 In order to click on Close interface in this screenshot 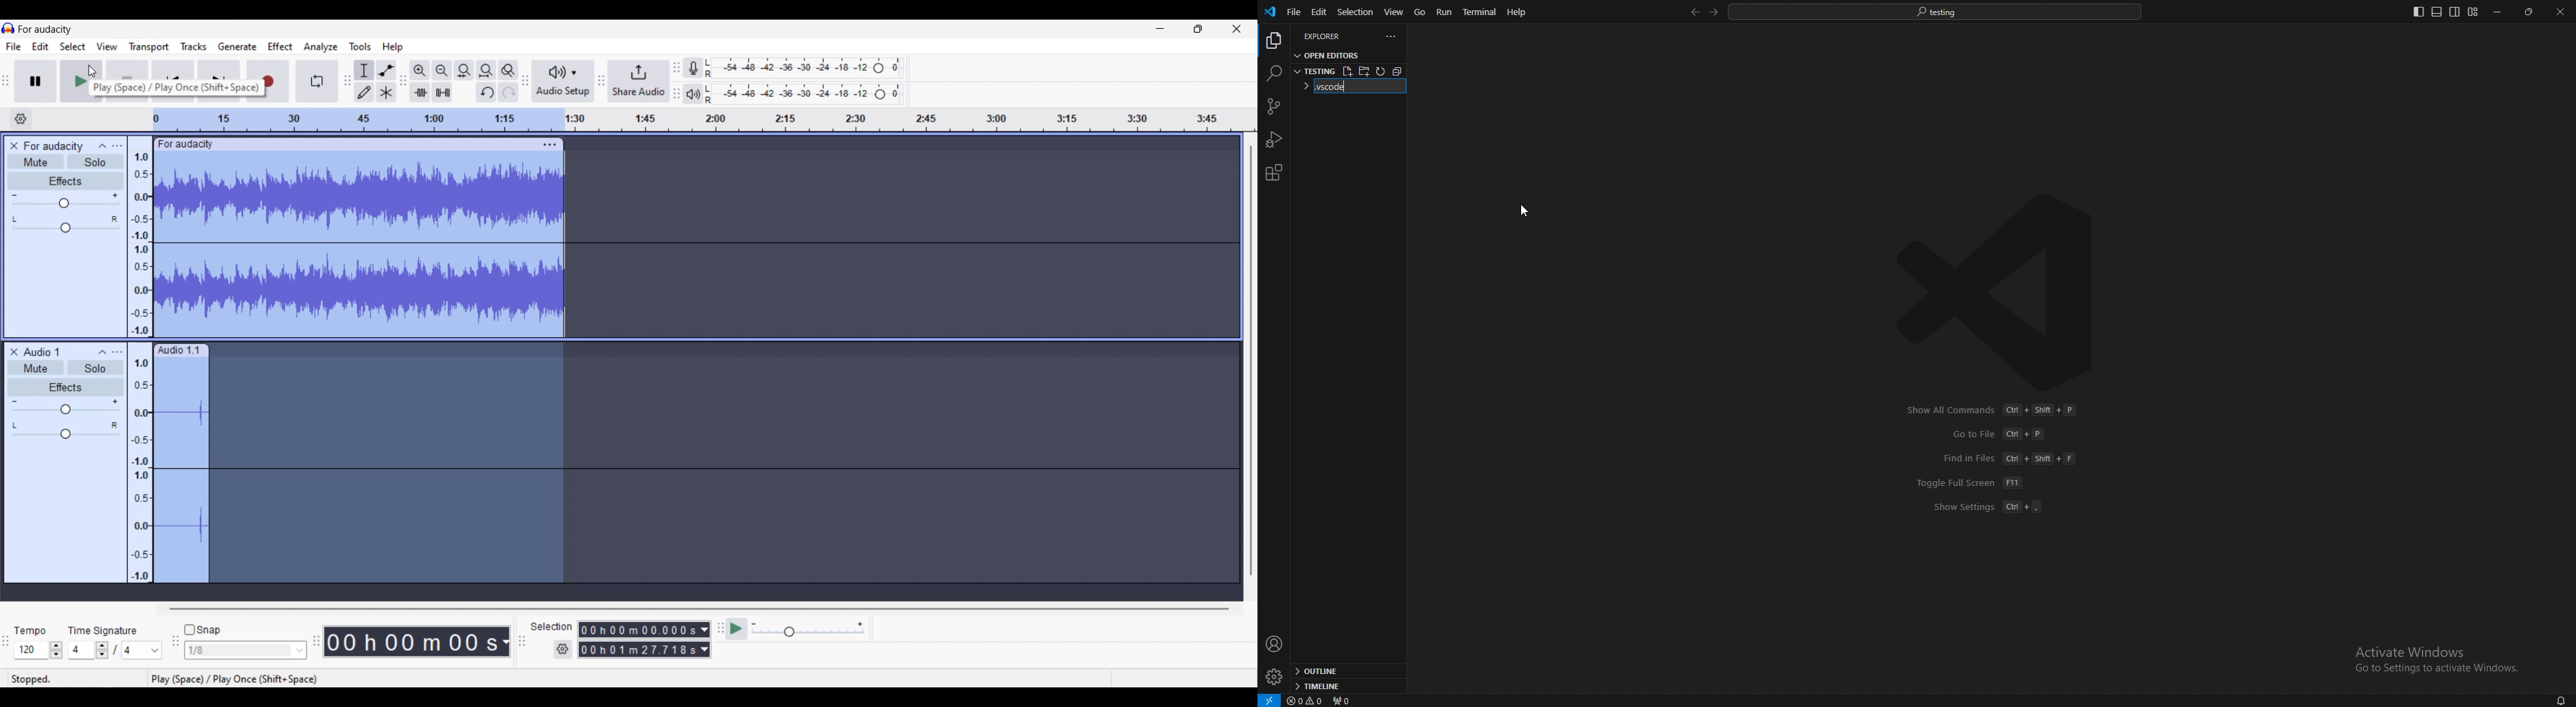, I will do `click(1237, 29)`.